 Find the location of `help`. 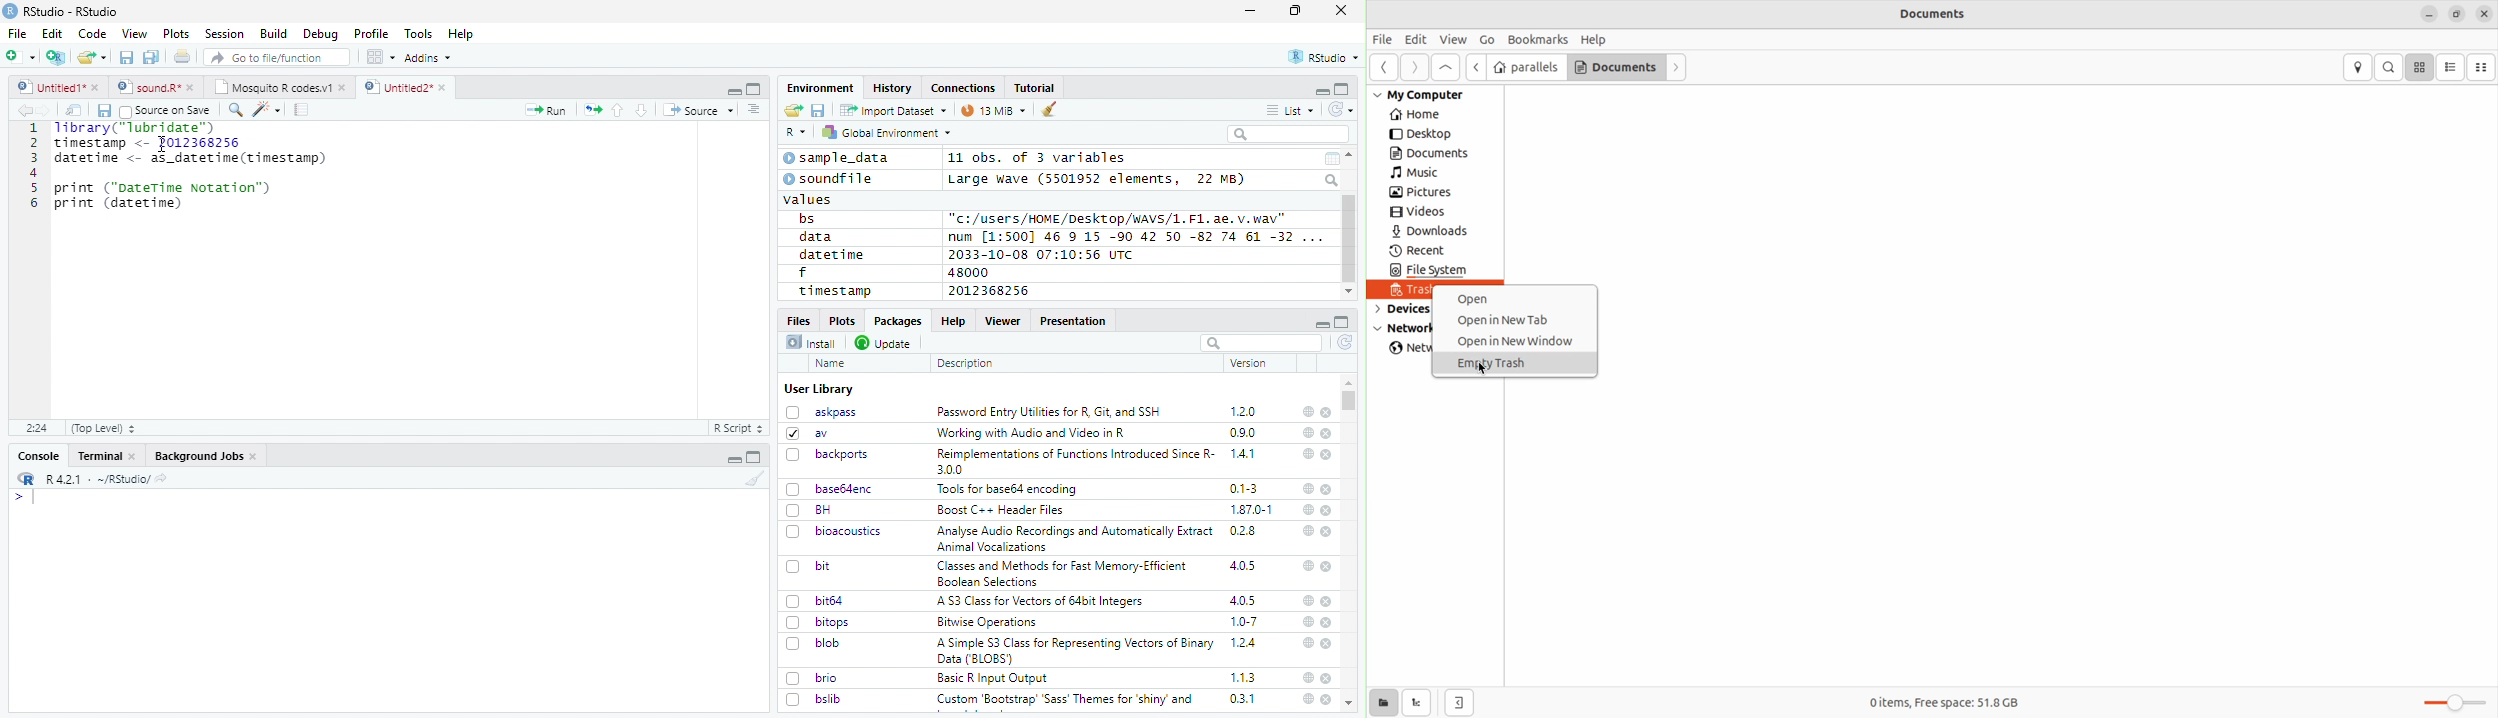

help is located at coordinates (1307, 699).